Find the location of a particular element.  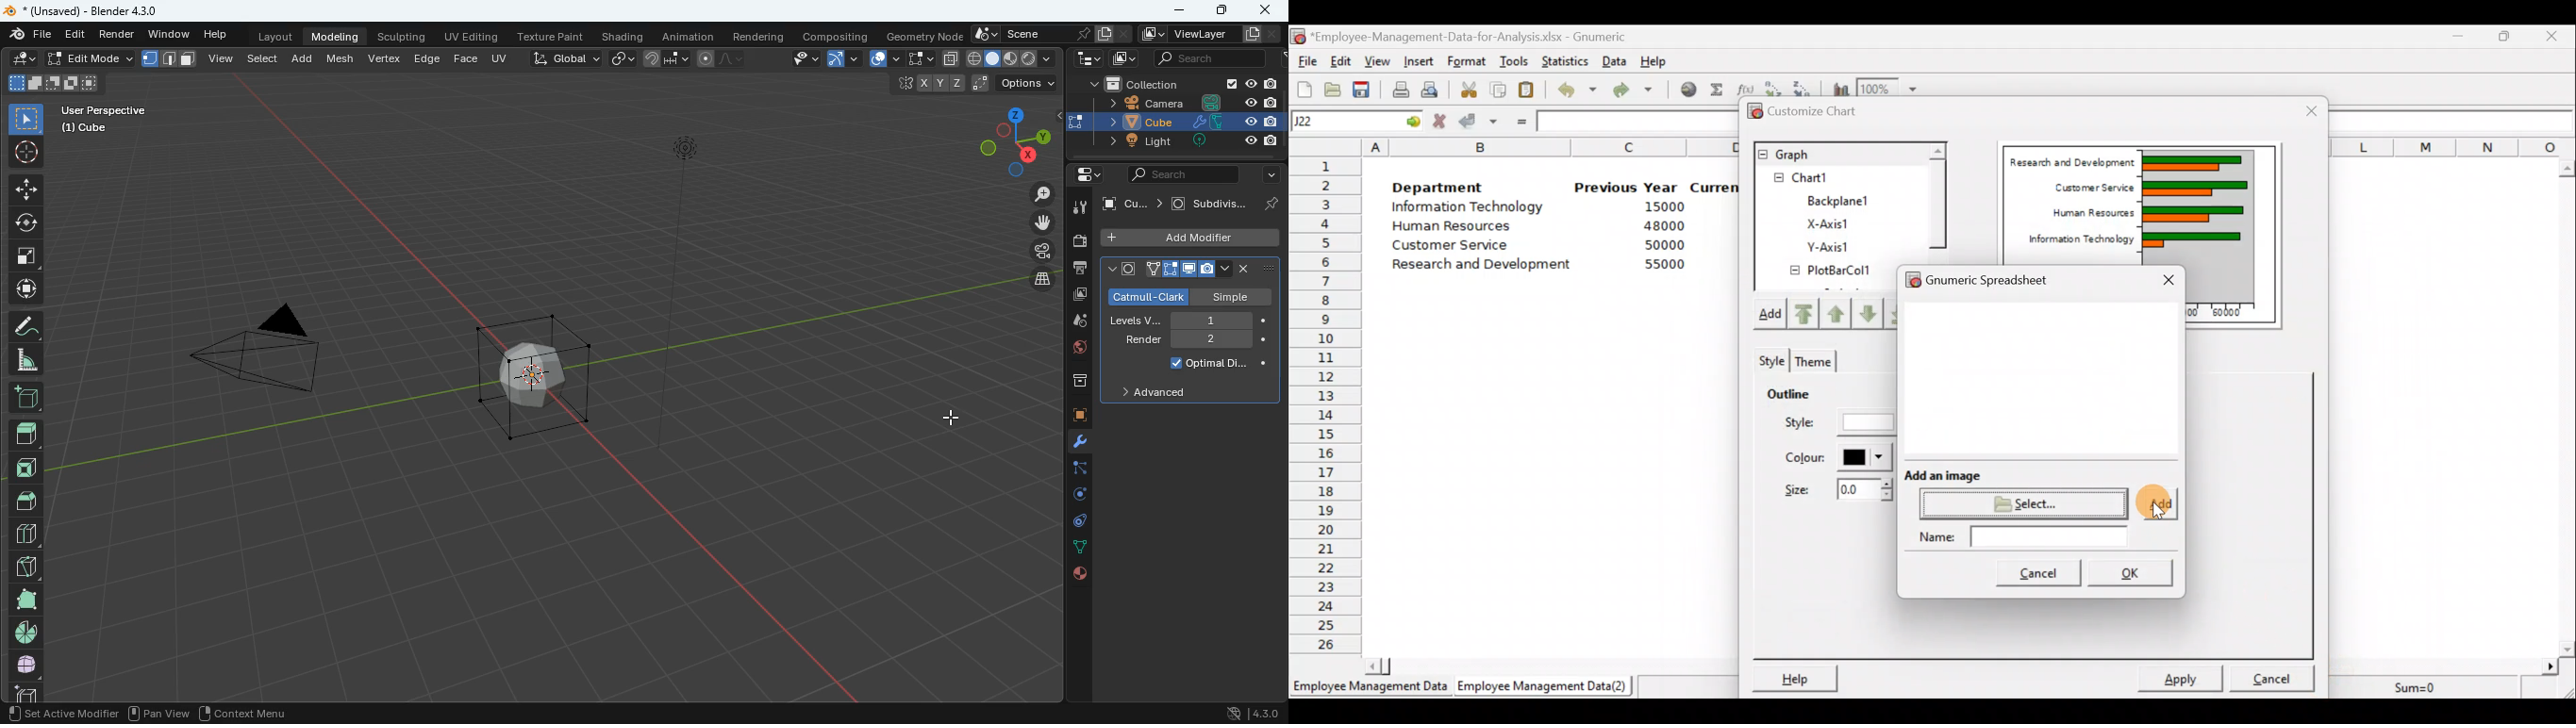

shading is located at coordinates (623, 37).